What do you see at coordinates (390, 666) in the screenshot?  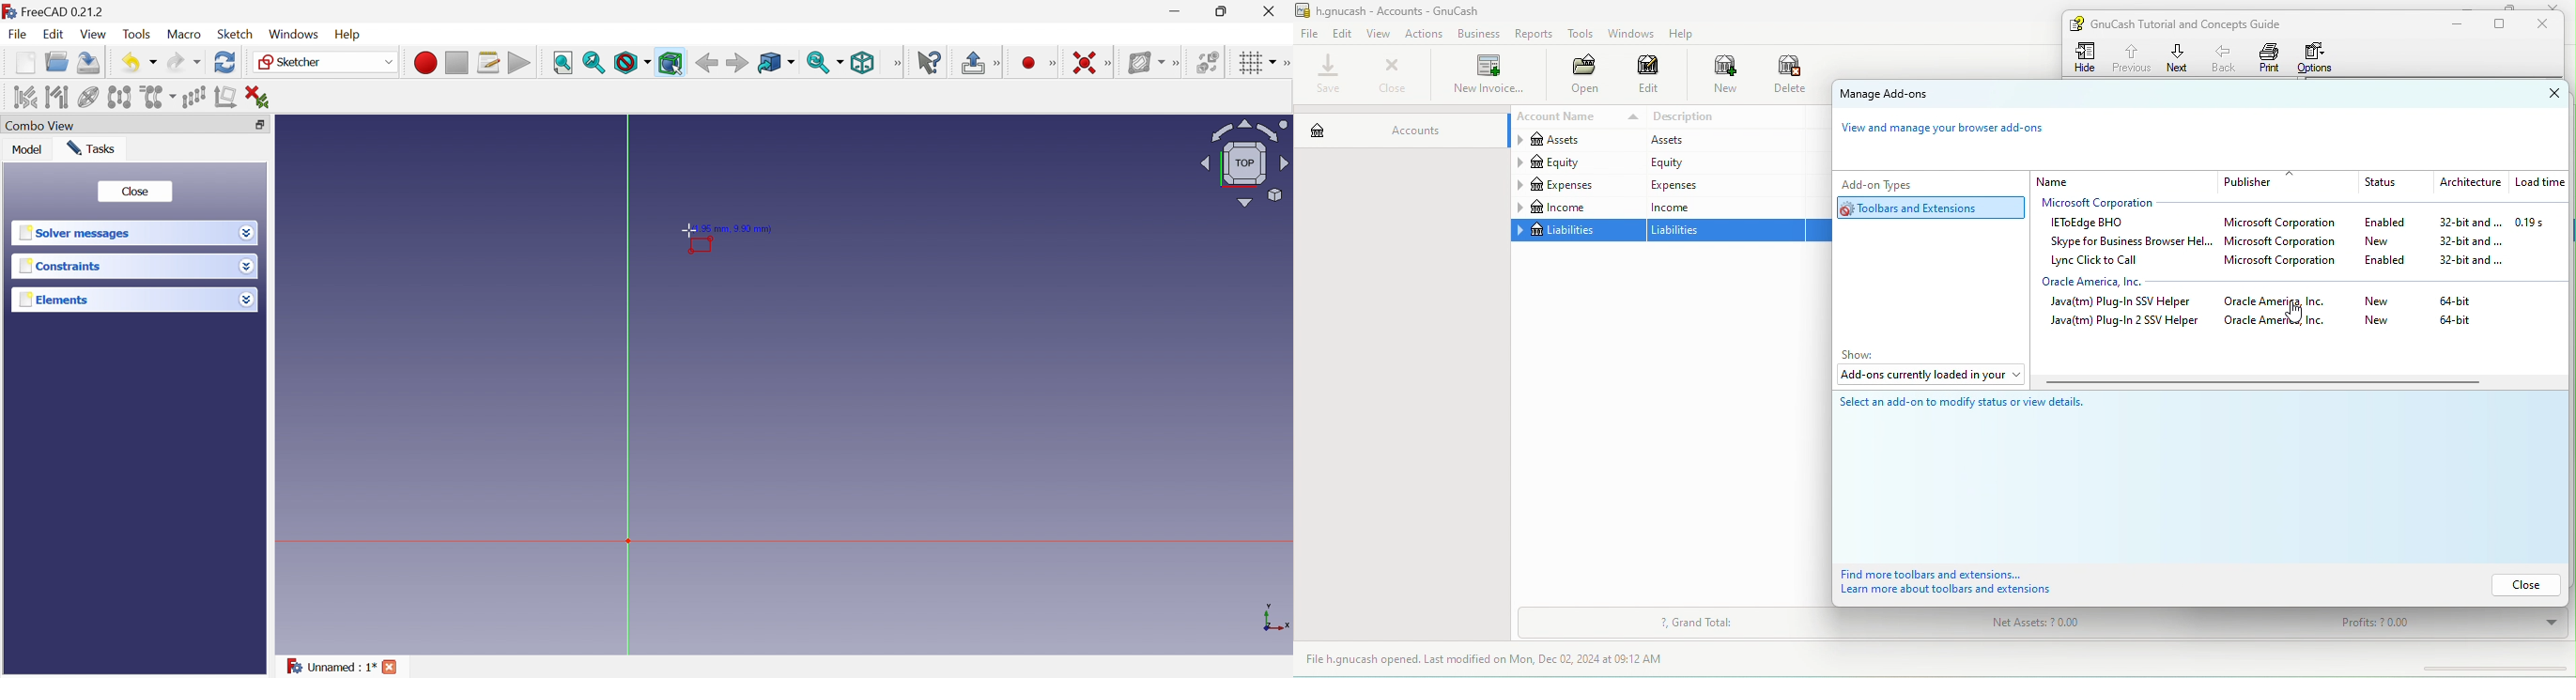 I see `Close` at bounding box center [390, 666].